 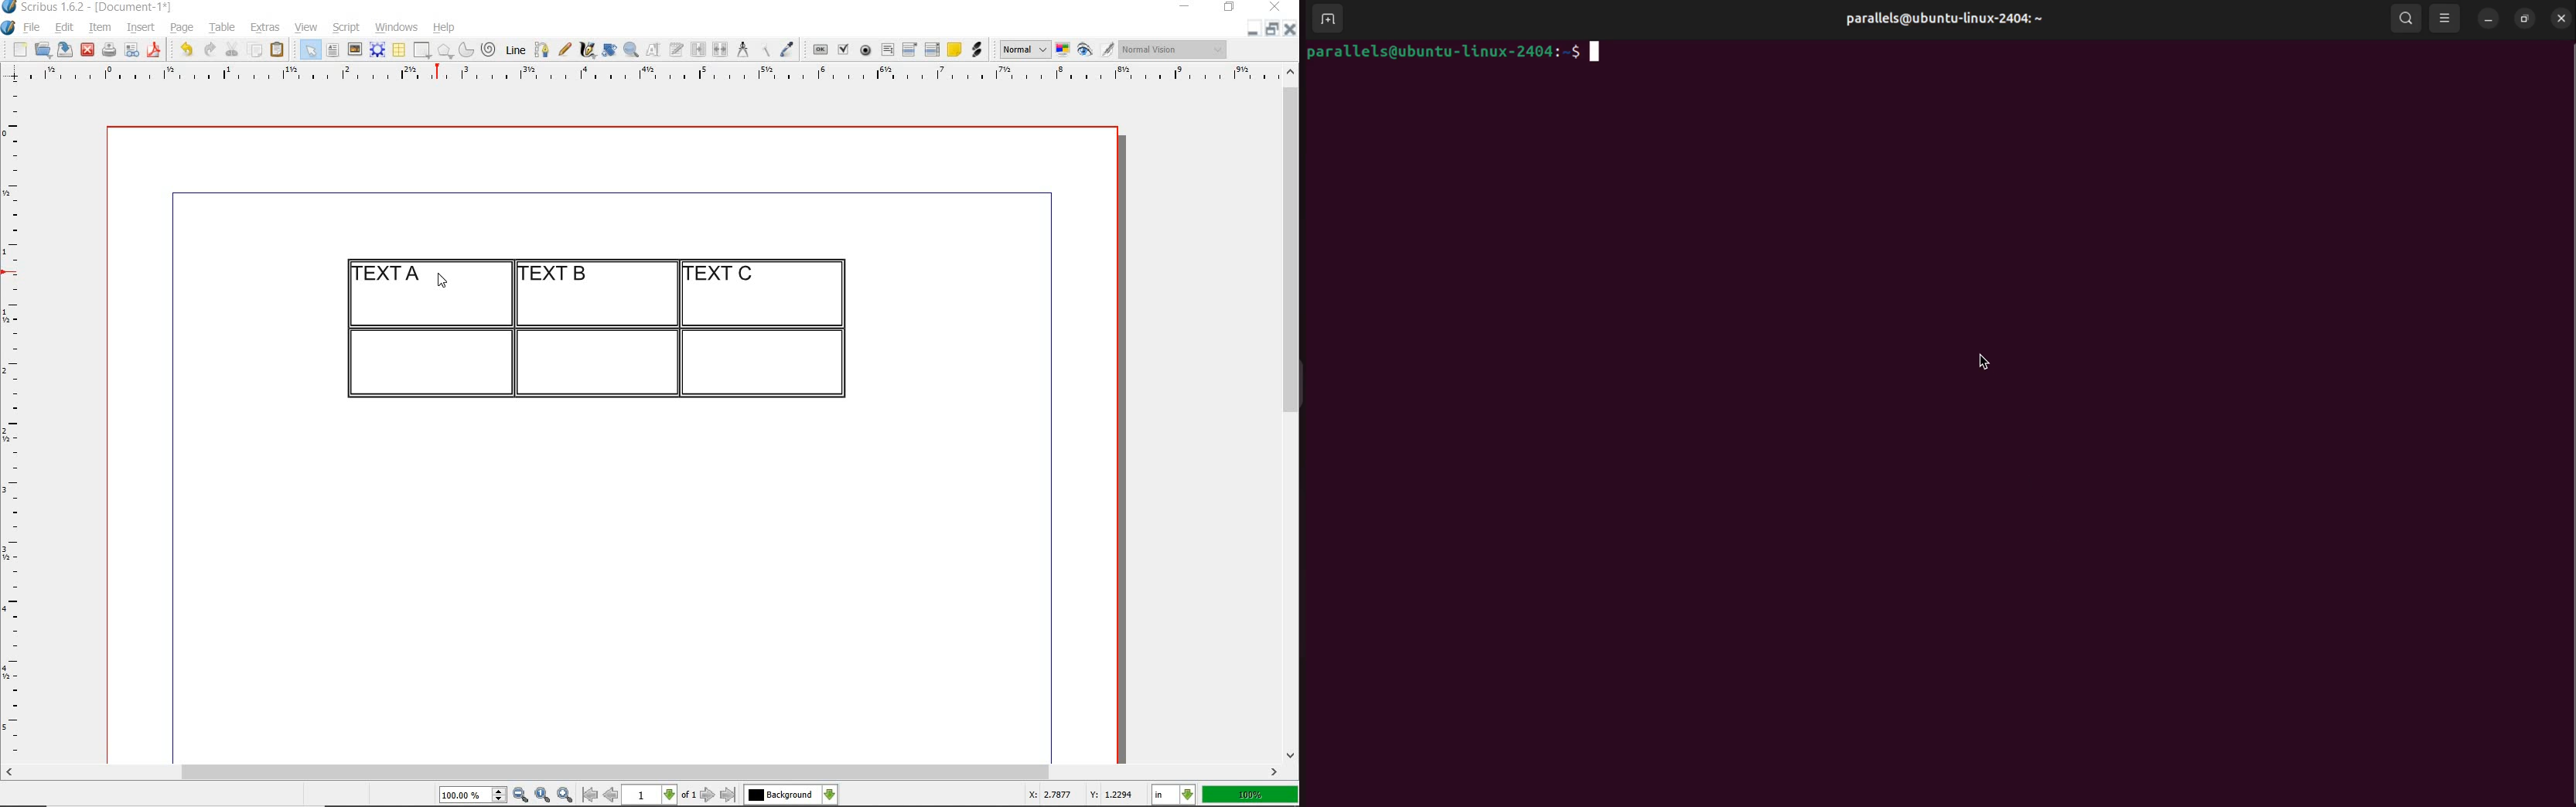 I want to click on select image preview mode, so click(x=1024, y=50).